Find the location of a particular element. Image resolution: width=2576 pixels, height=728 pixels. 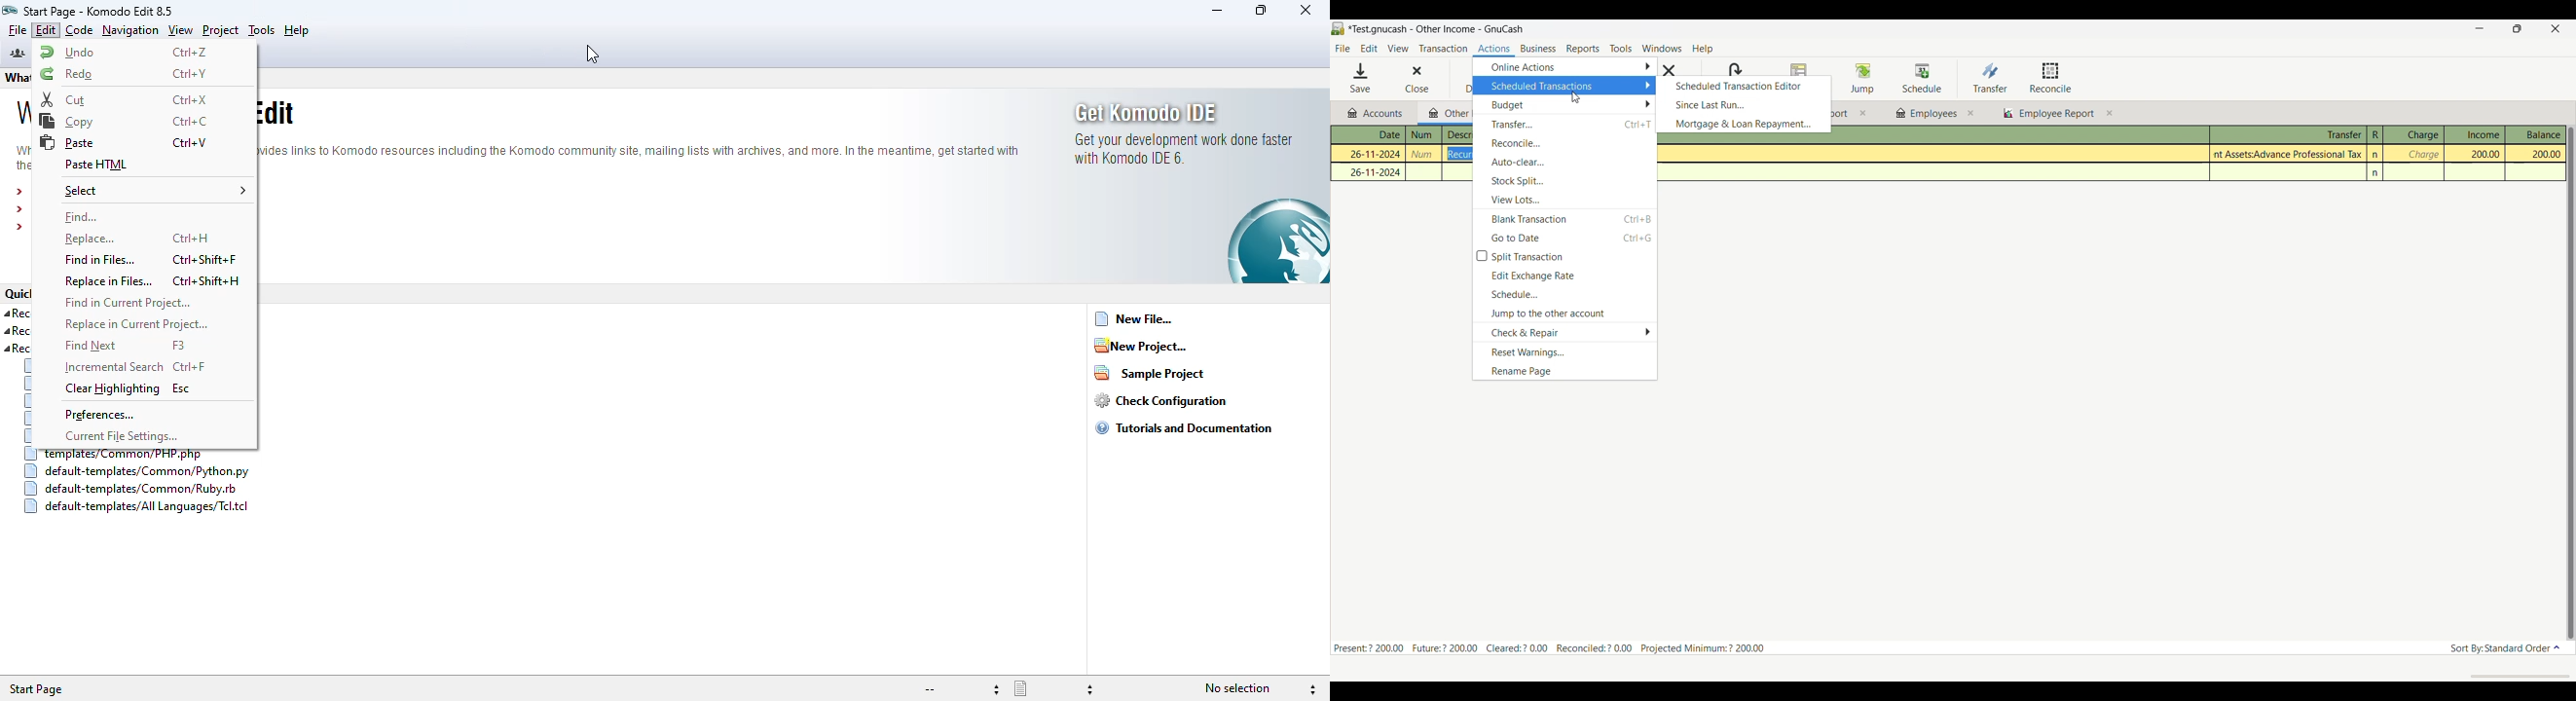

Reset warnings is located at coordinates (1564, 352).